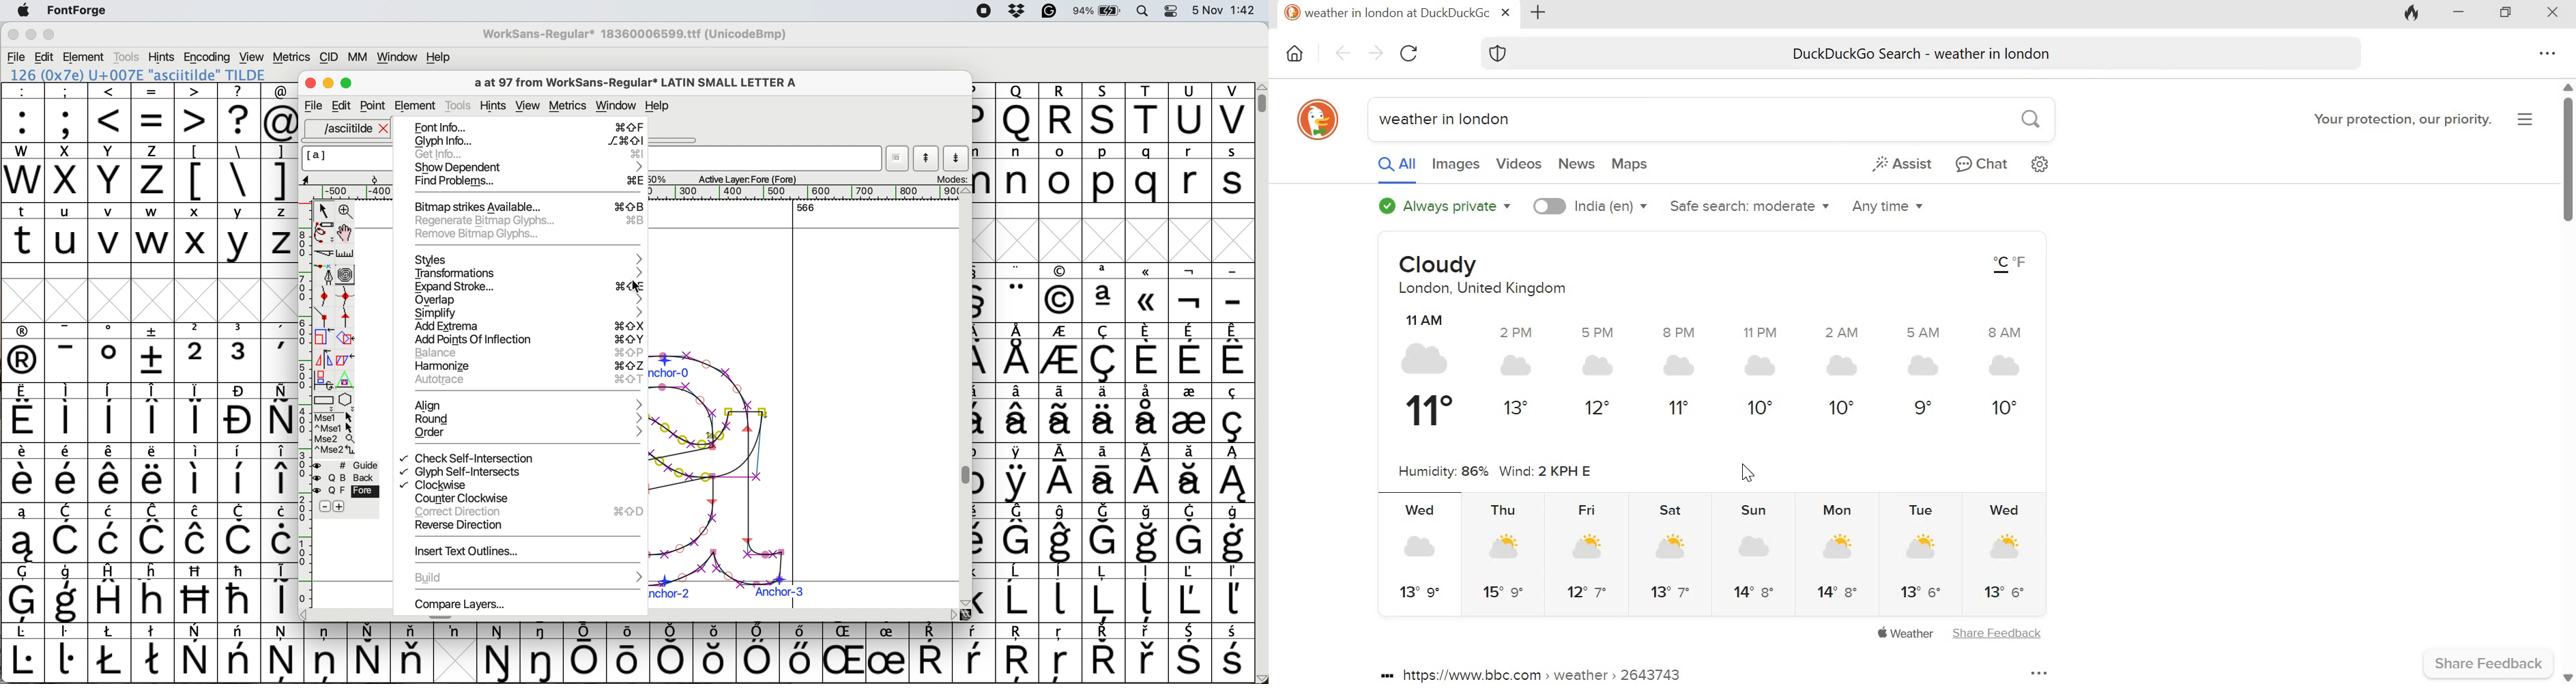 The width and height of the screenshot is (2576, 700). Describe the element at coordinates (196, 173) in the screenshot. I see `[` at that location.